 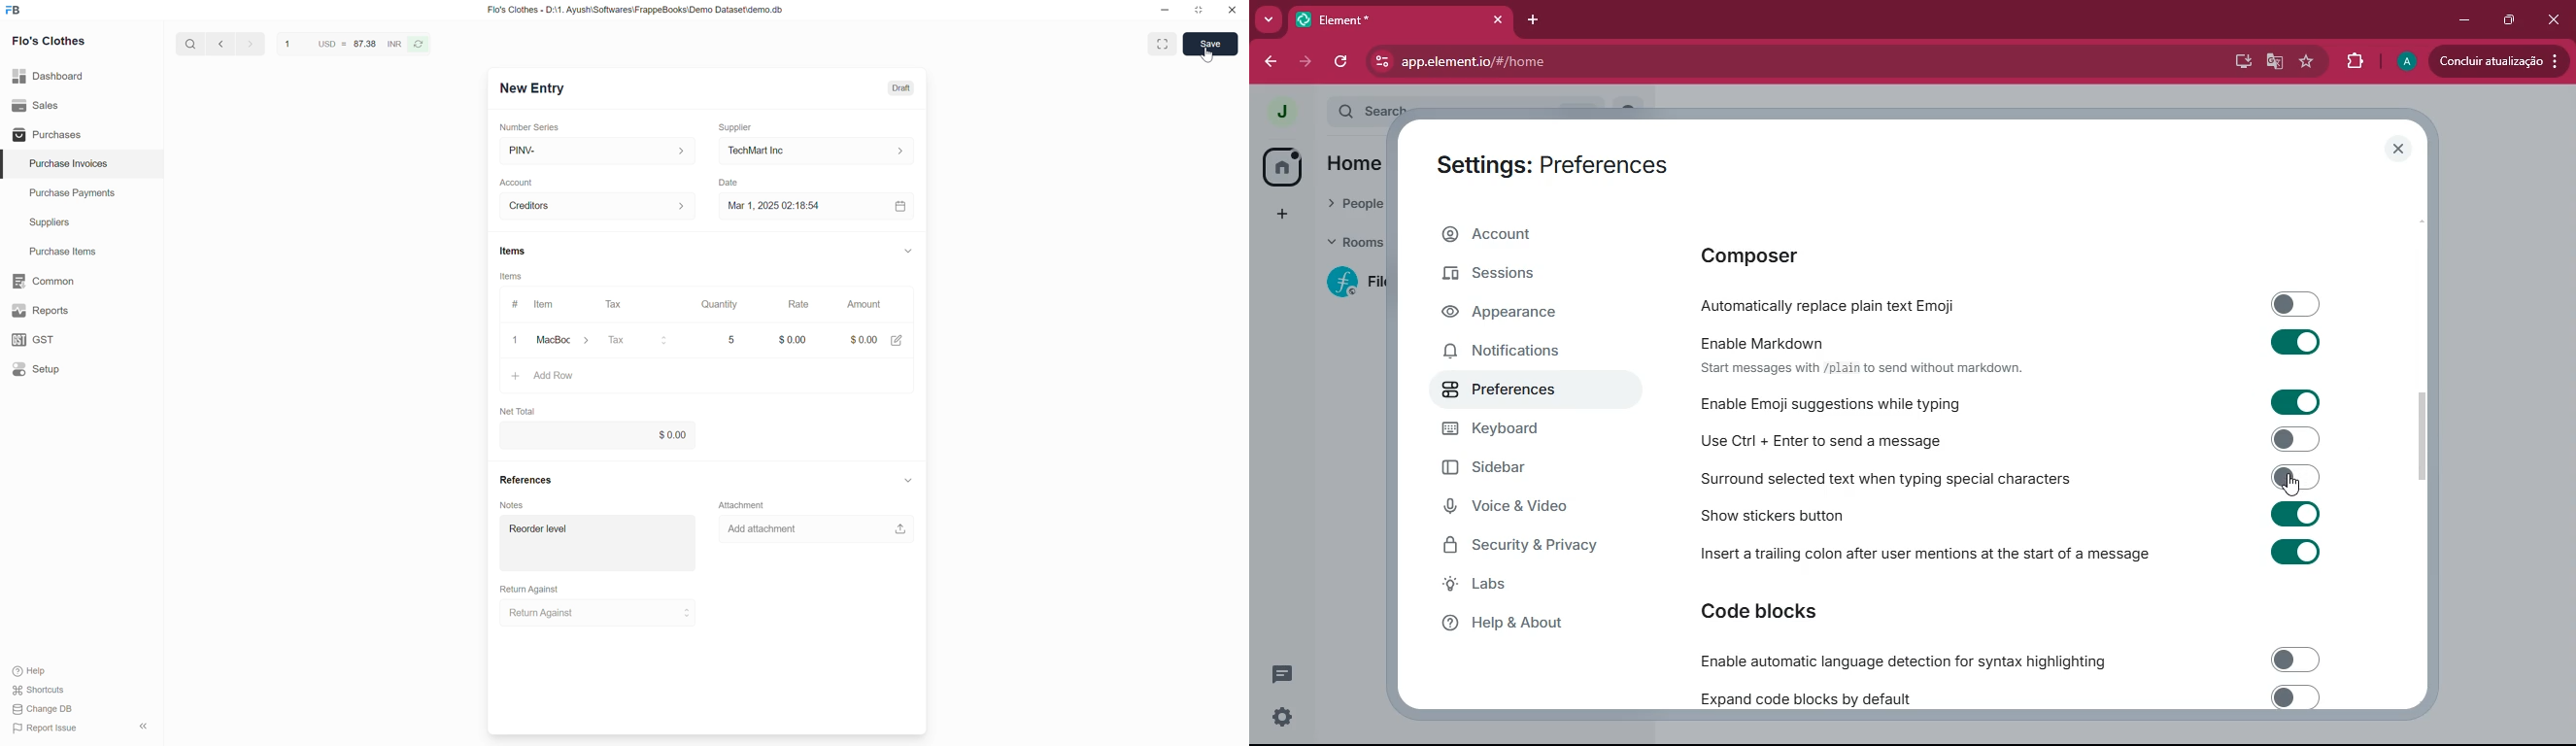 What do you see at coordinates (598, 435) in the screenshot?
I see `0.00` at bounding box center [598, 435].